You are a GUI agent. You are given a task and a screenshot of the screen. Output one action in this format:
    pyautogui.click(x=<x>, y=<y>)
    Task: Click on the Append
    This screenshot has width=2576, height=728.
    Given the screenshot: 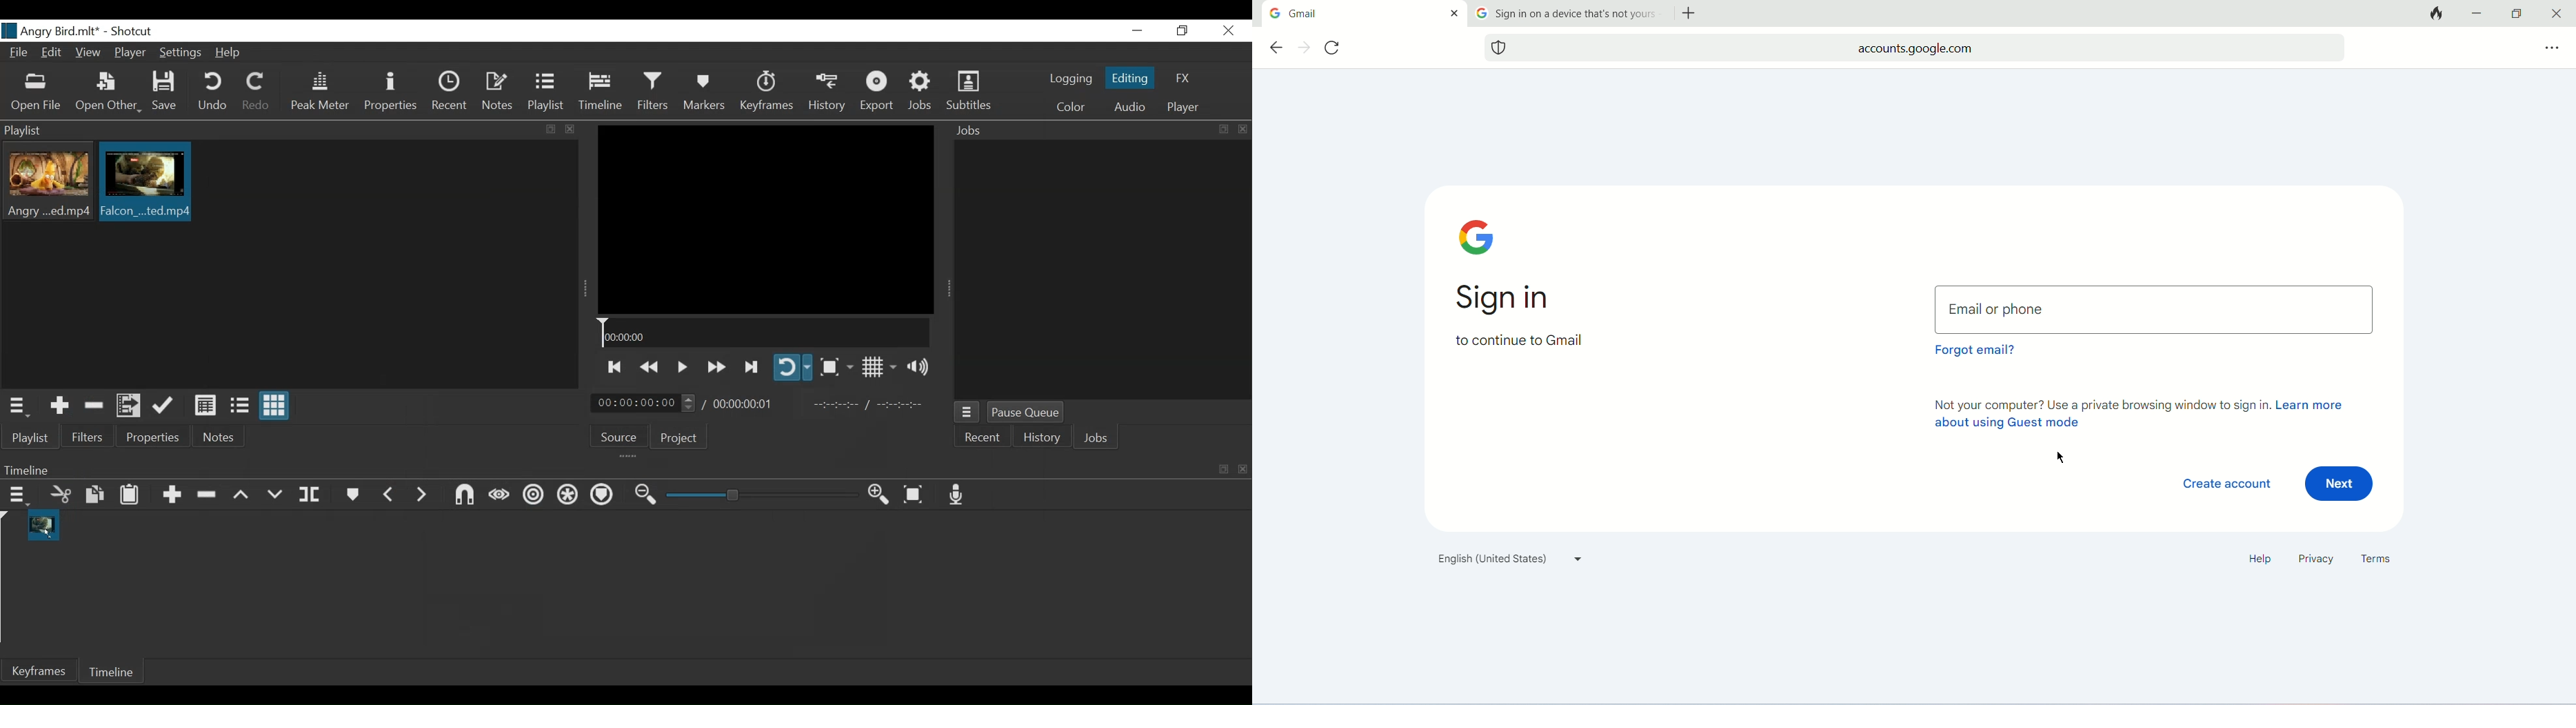 What is the action you would take?
    pyautogui.click(x=171, y=497)
    